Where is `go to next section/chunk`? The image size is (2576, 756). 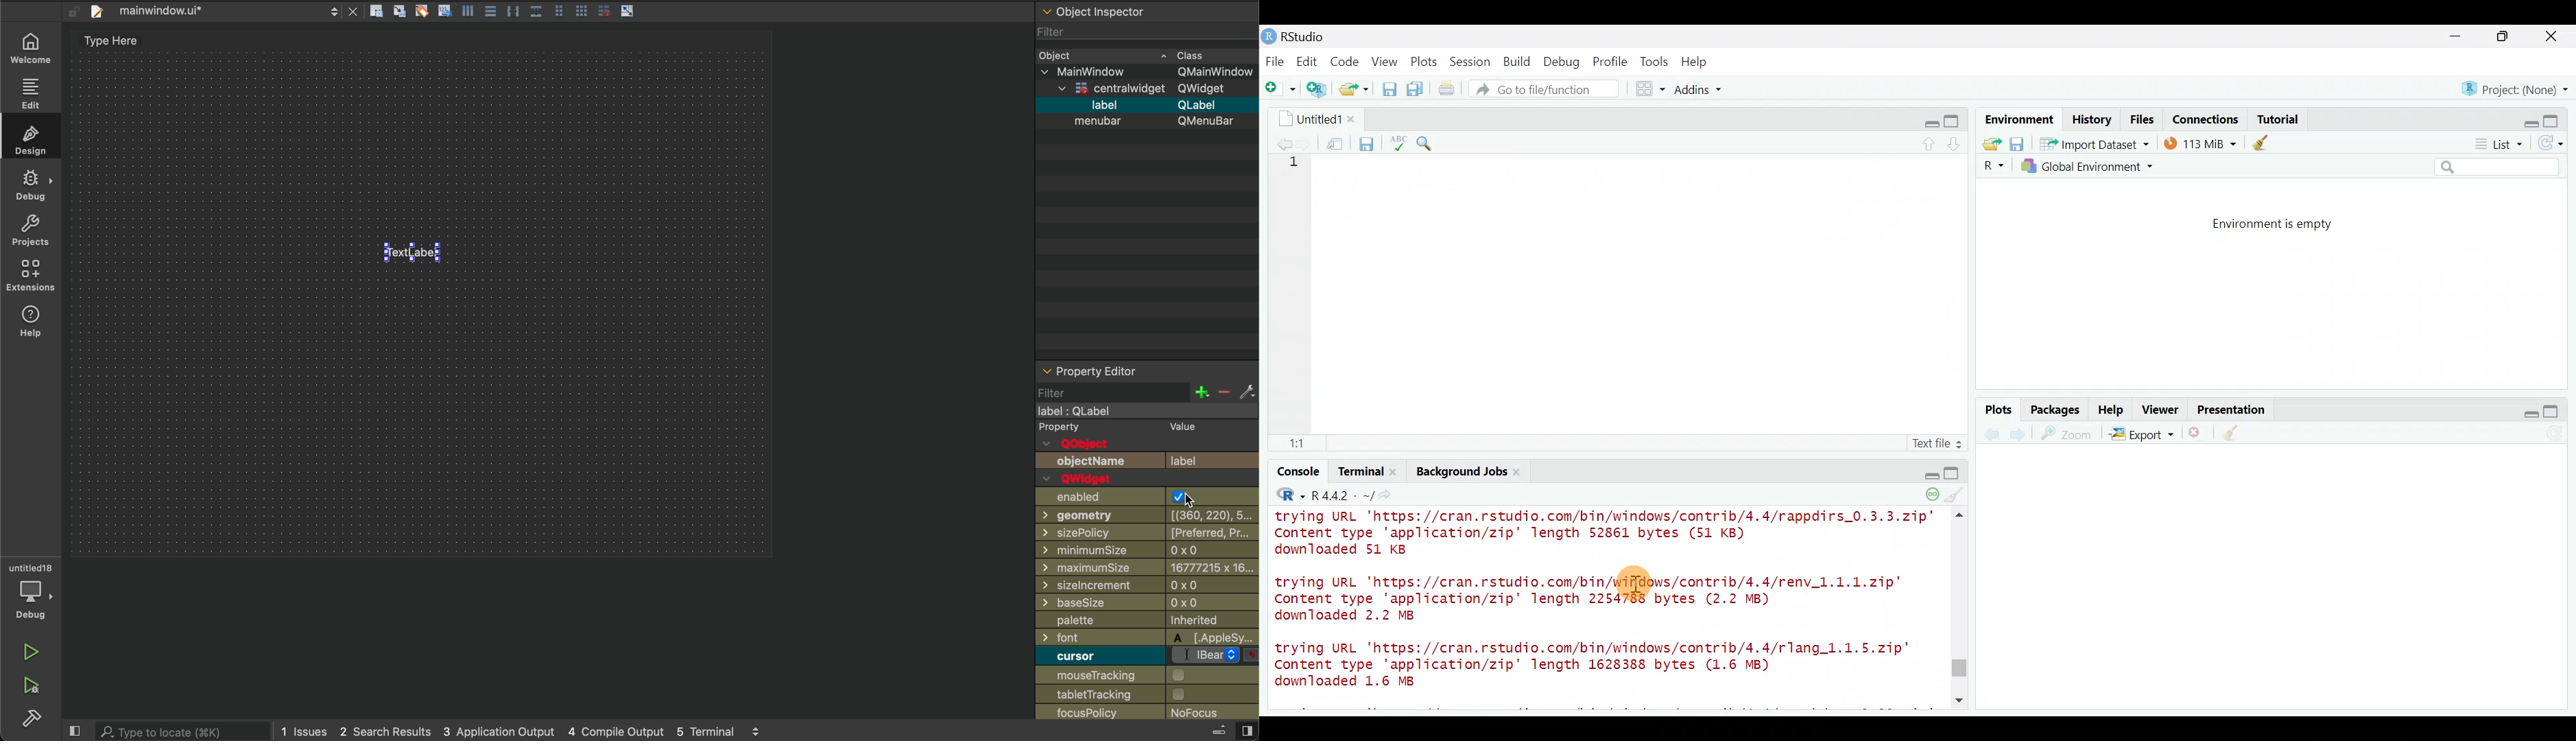 go to next section/chunk is located at coordinates (1956, 141).